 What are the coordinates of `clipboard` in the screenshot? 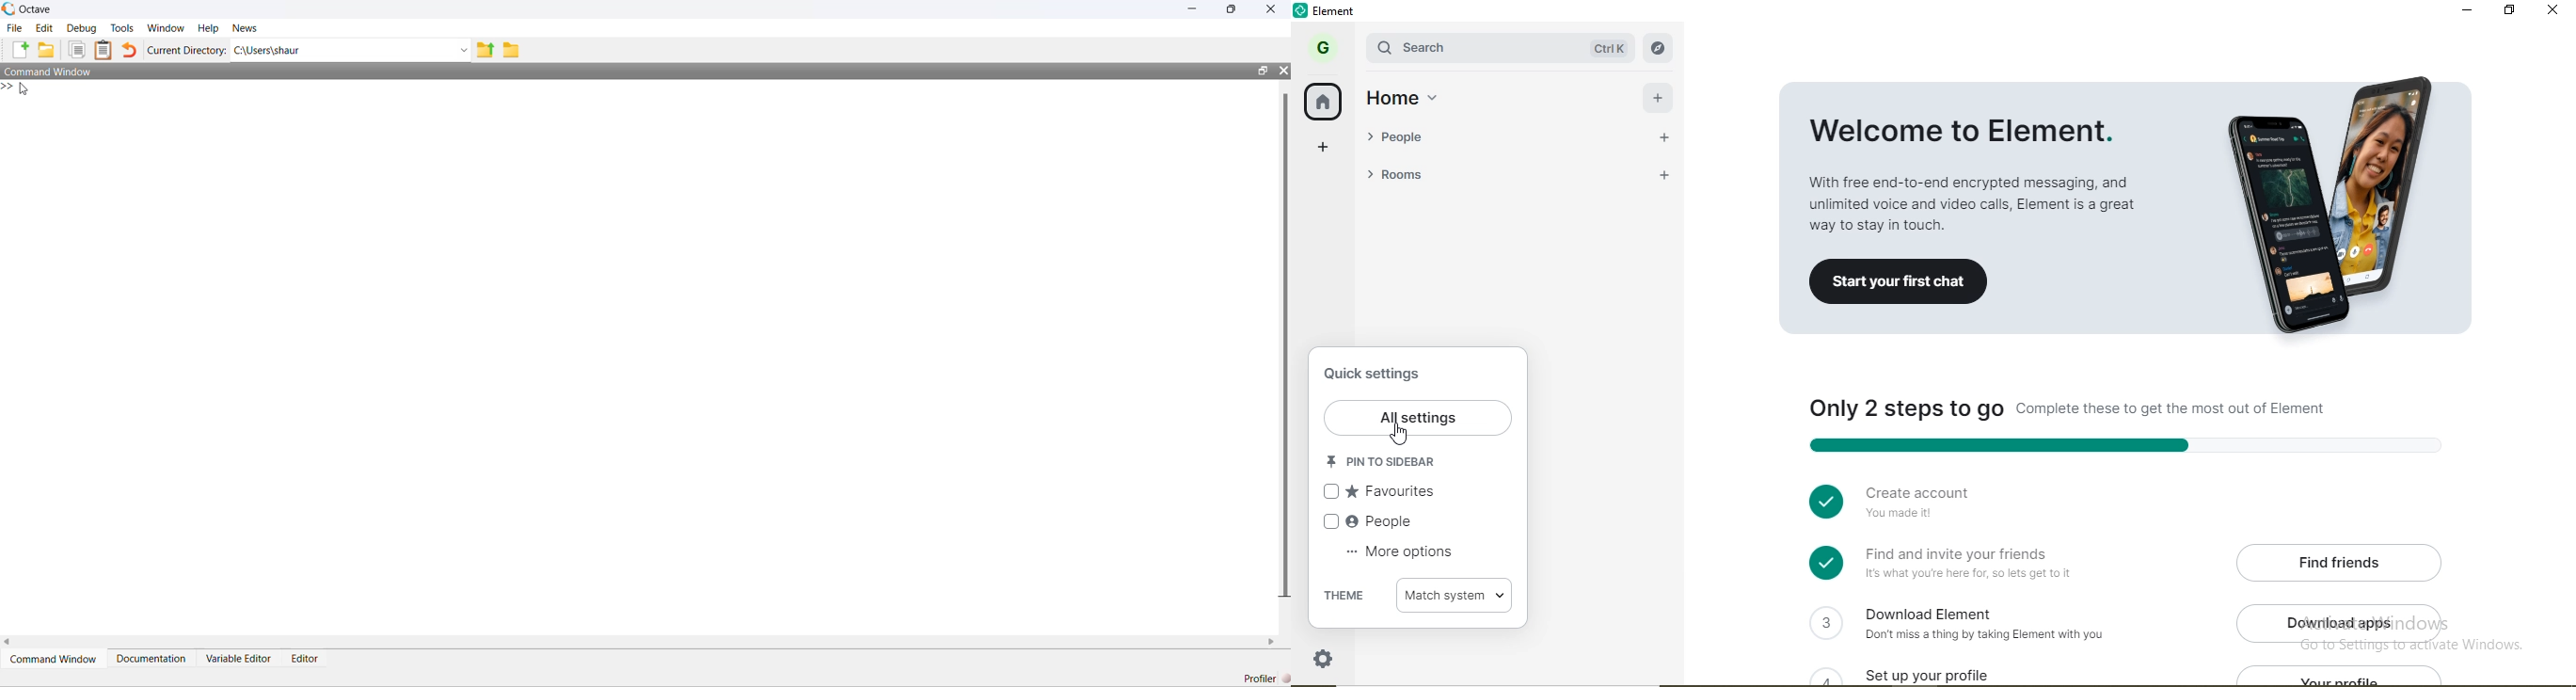 It's located at (103, 50).